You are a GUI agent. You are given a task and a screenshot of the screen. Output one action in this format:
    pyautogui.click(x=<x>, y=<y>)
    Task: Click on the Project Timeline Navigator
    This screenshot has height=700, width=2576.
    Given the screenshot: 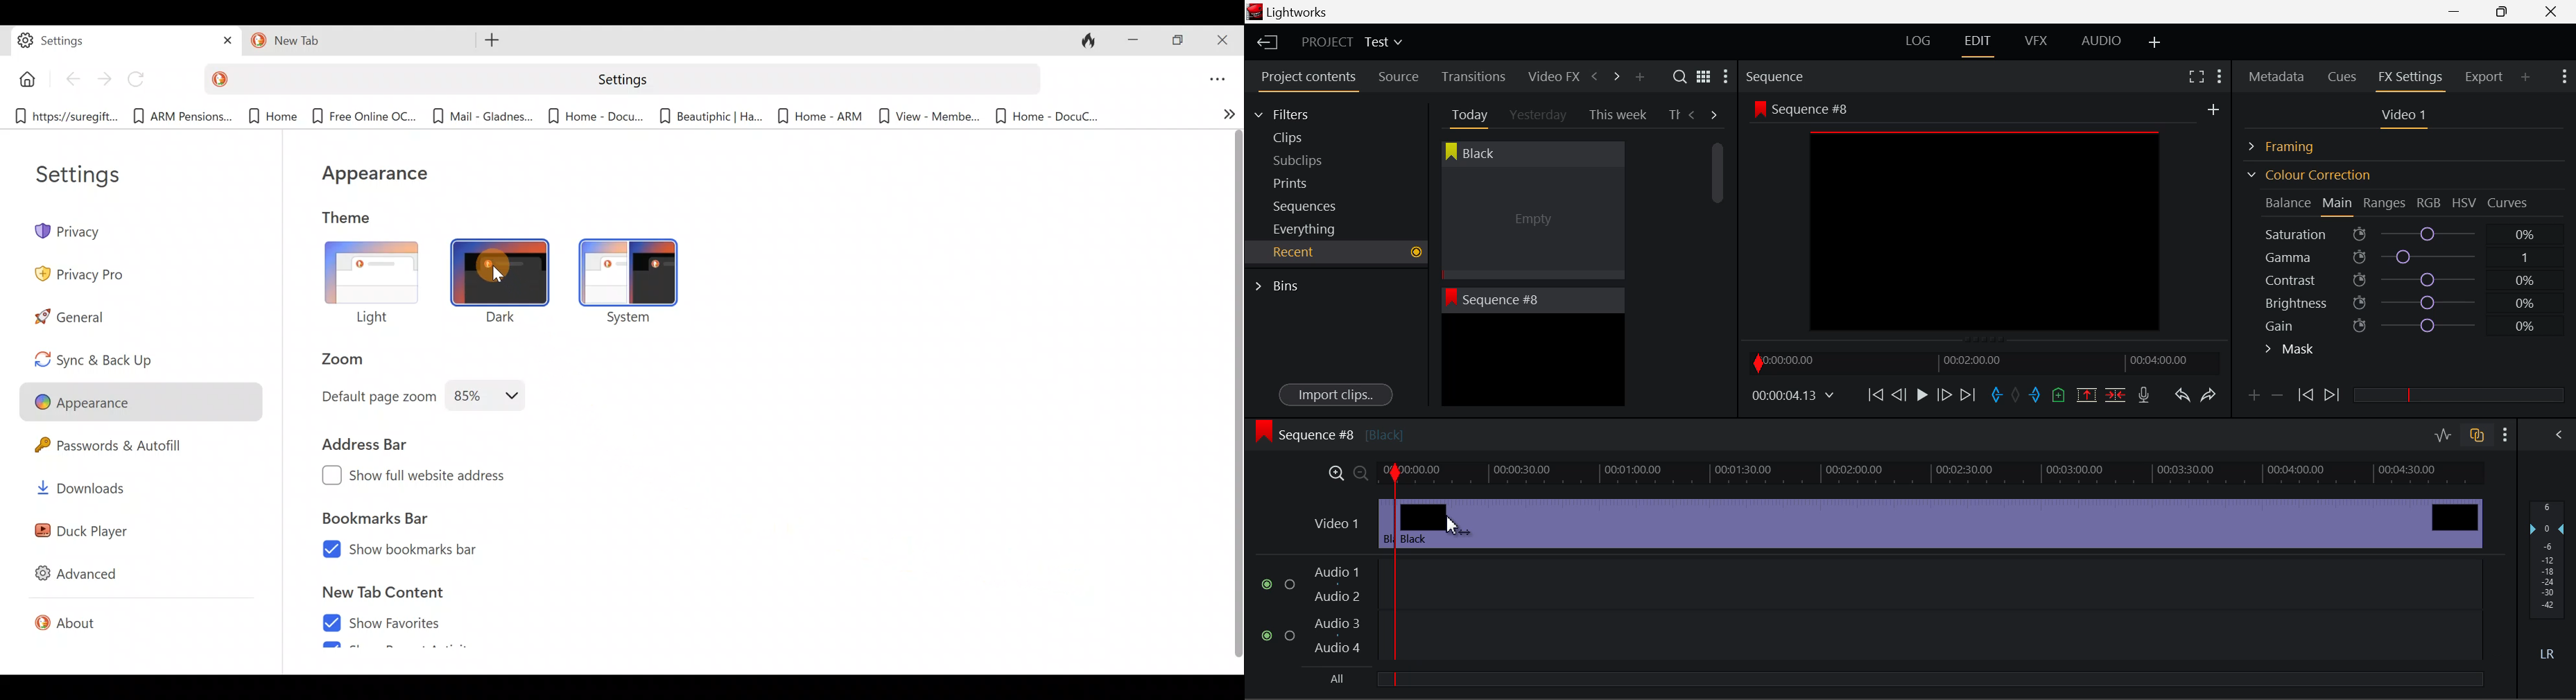 What is the action you would take?
    pyautogui.click(x=1982, y=362)
    